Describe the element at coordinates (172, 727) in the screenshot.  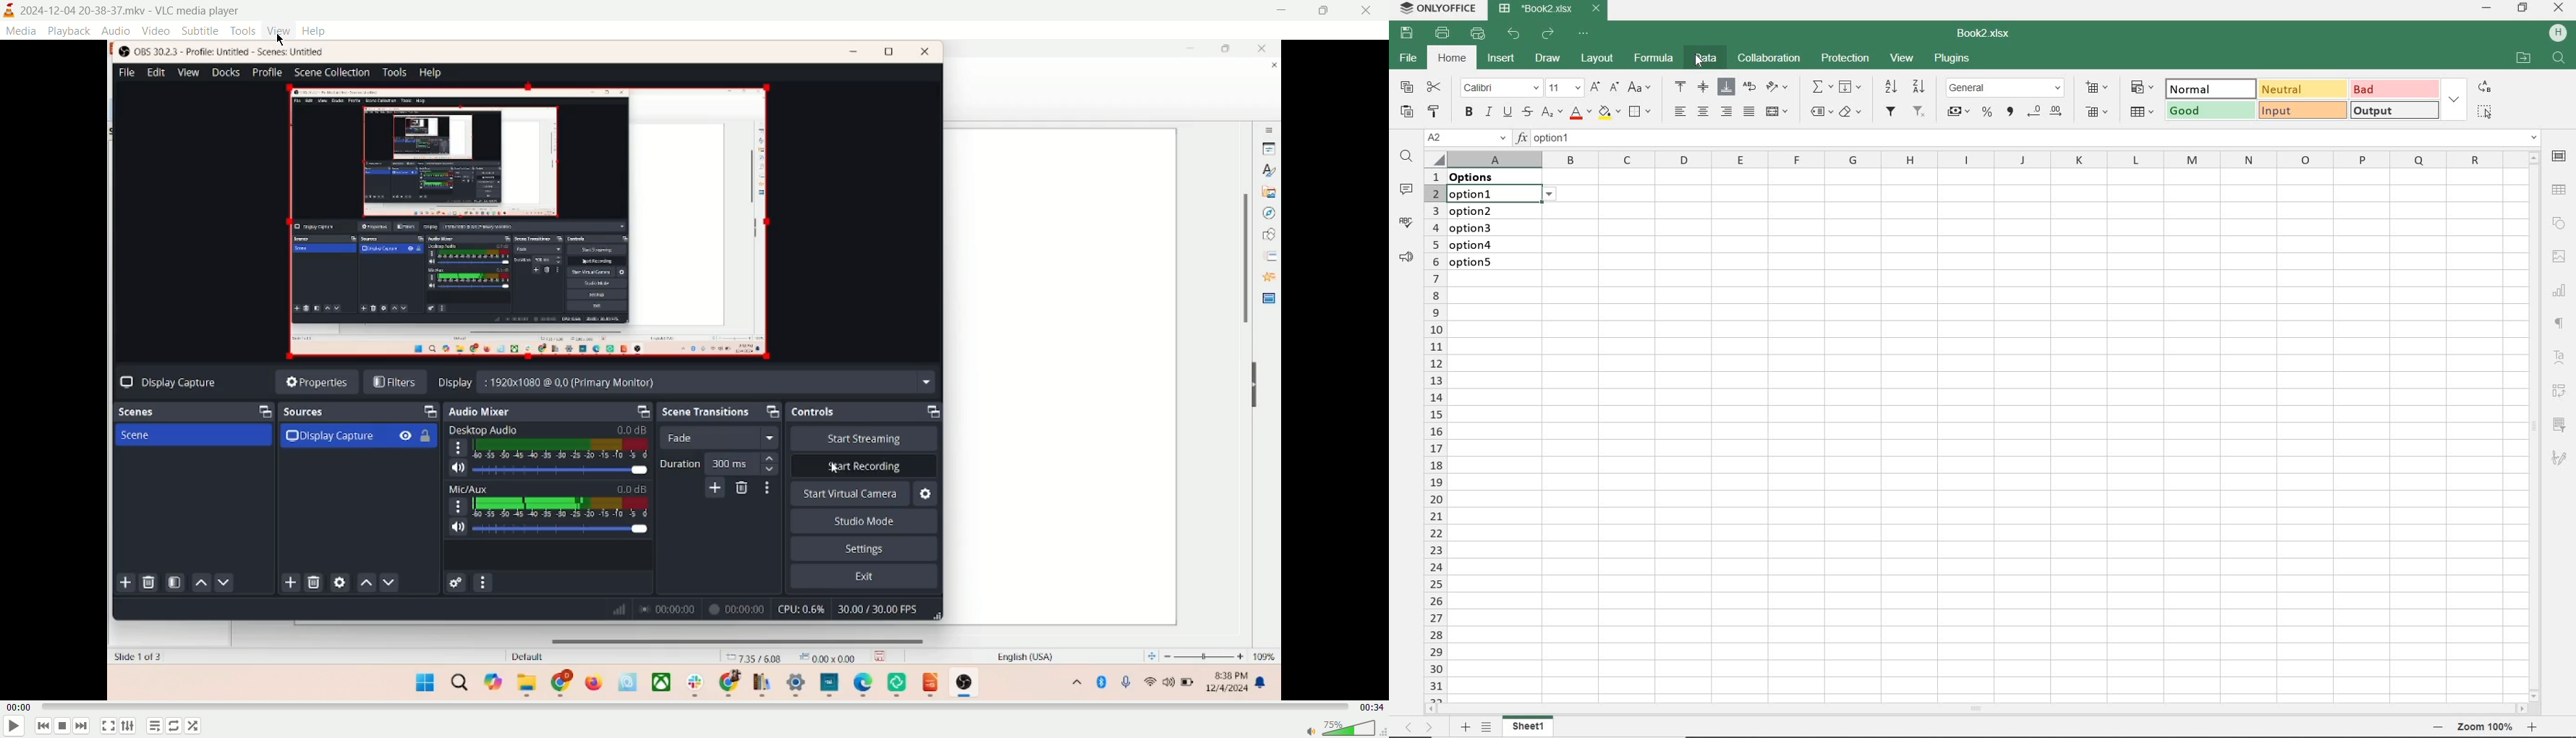
I see `loop` at that location.